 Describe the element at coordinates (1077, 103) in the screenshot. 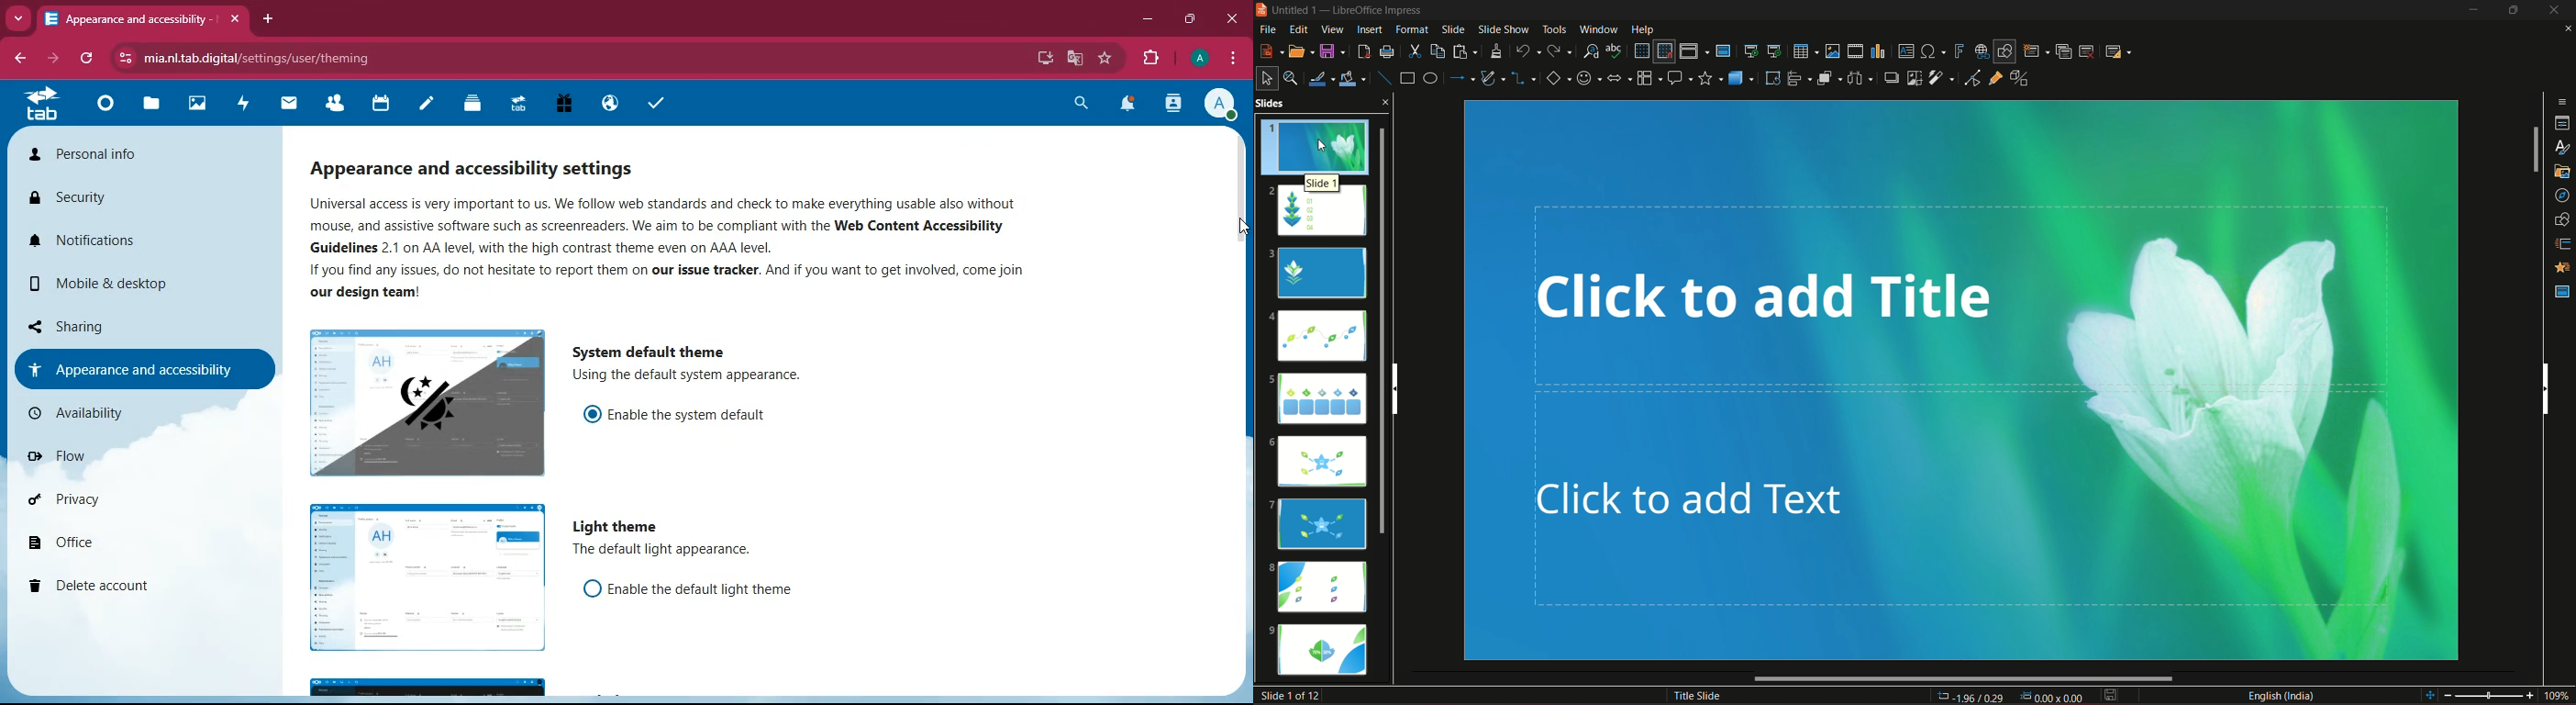

I see `search` at that location.